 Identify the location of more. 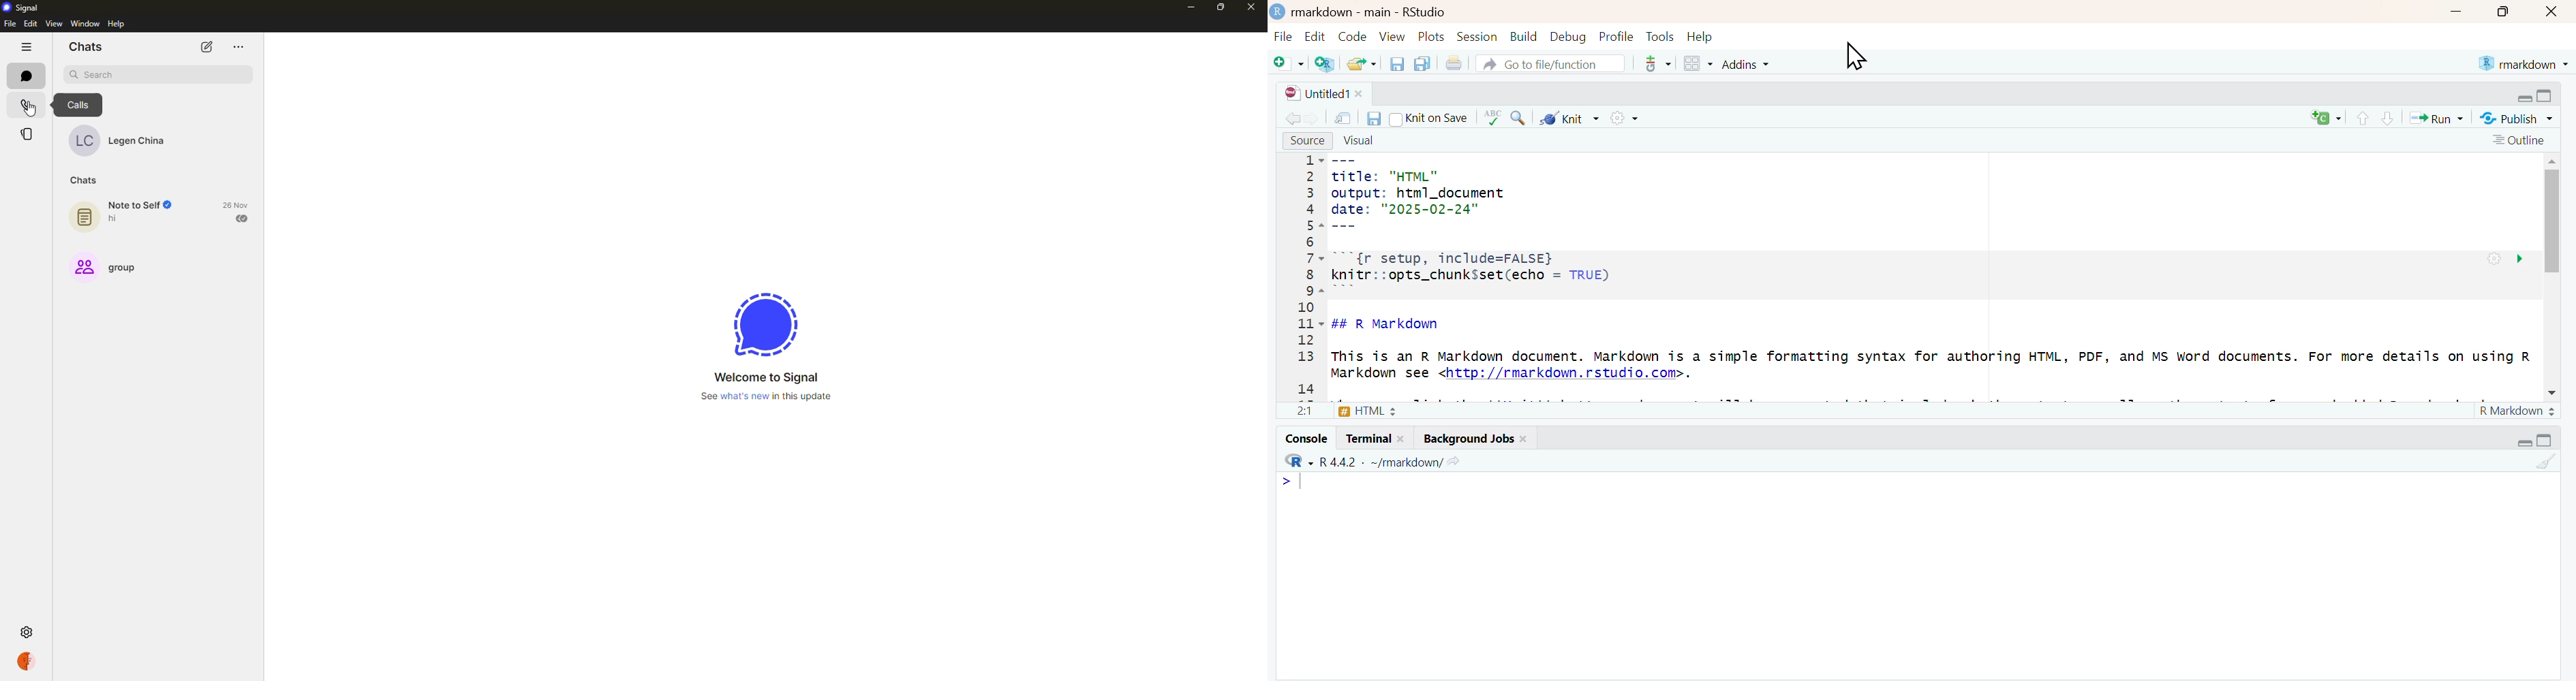
(238, 46).